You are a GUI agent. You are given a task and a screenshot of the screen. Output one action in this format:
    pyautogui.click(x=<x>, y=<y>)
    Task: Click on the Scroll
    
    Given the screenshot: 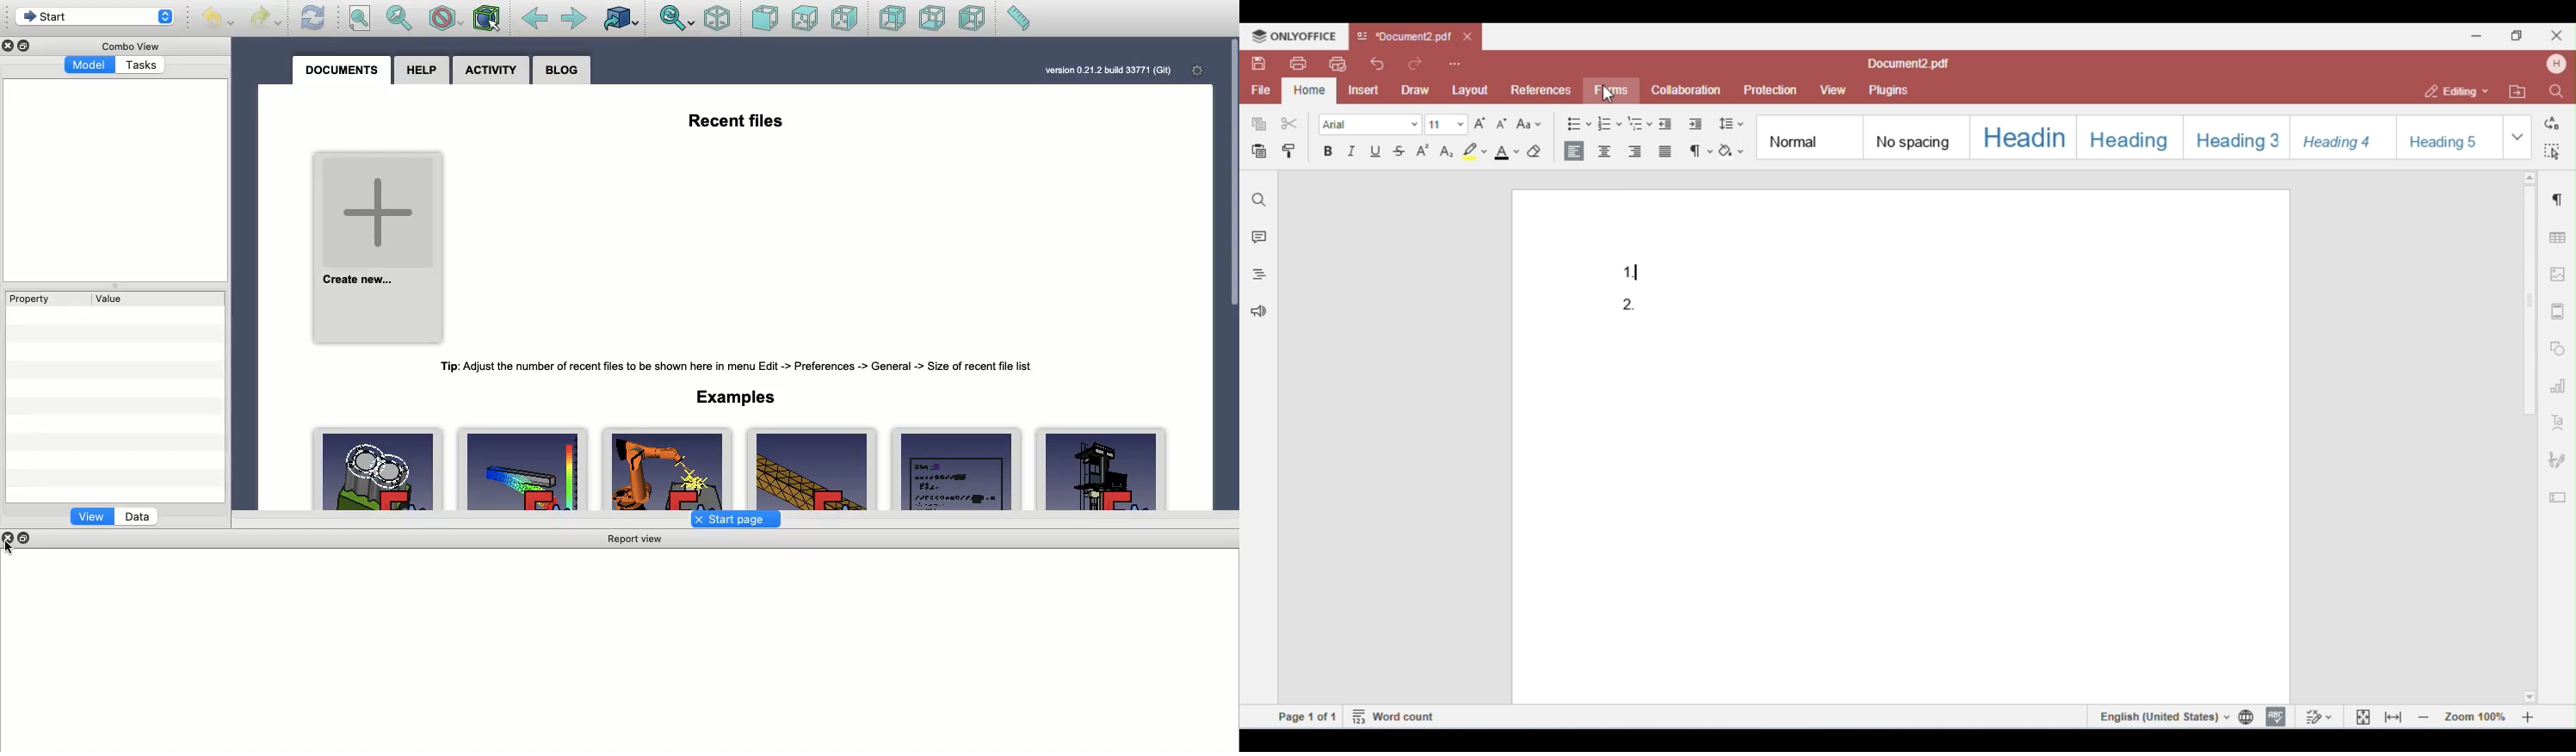 What is the action you would take?
    pyautogui.click(x=1232, y=182)
    